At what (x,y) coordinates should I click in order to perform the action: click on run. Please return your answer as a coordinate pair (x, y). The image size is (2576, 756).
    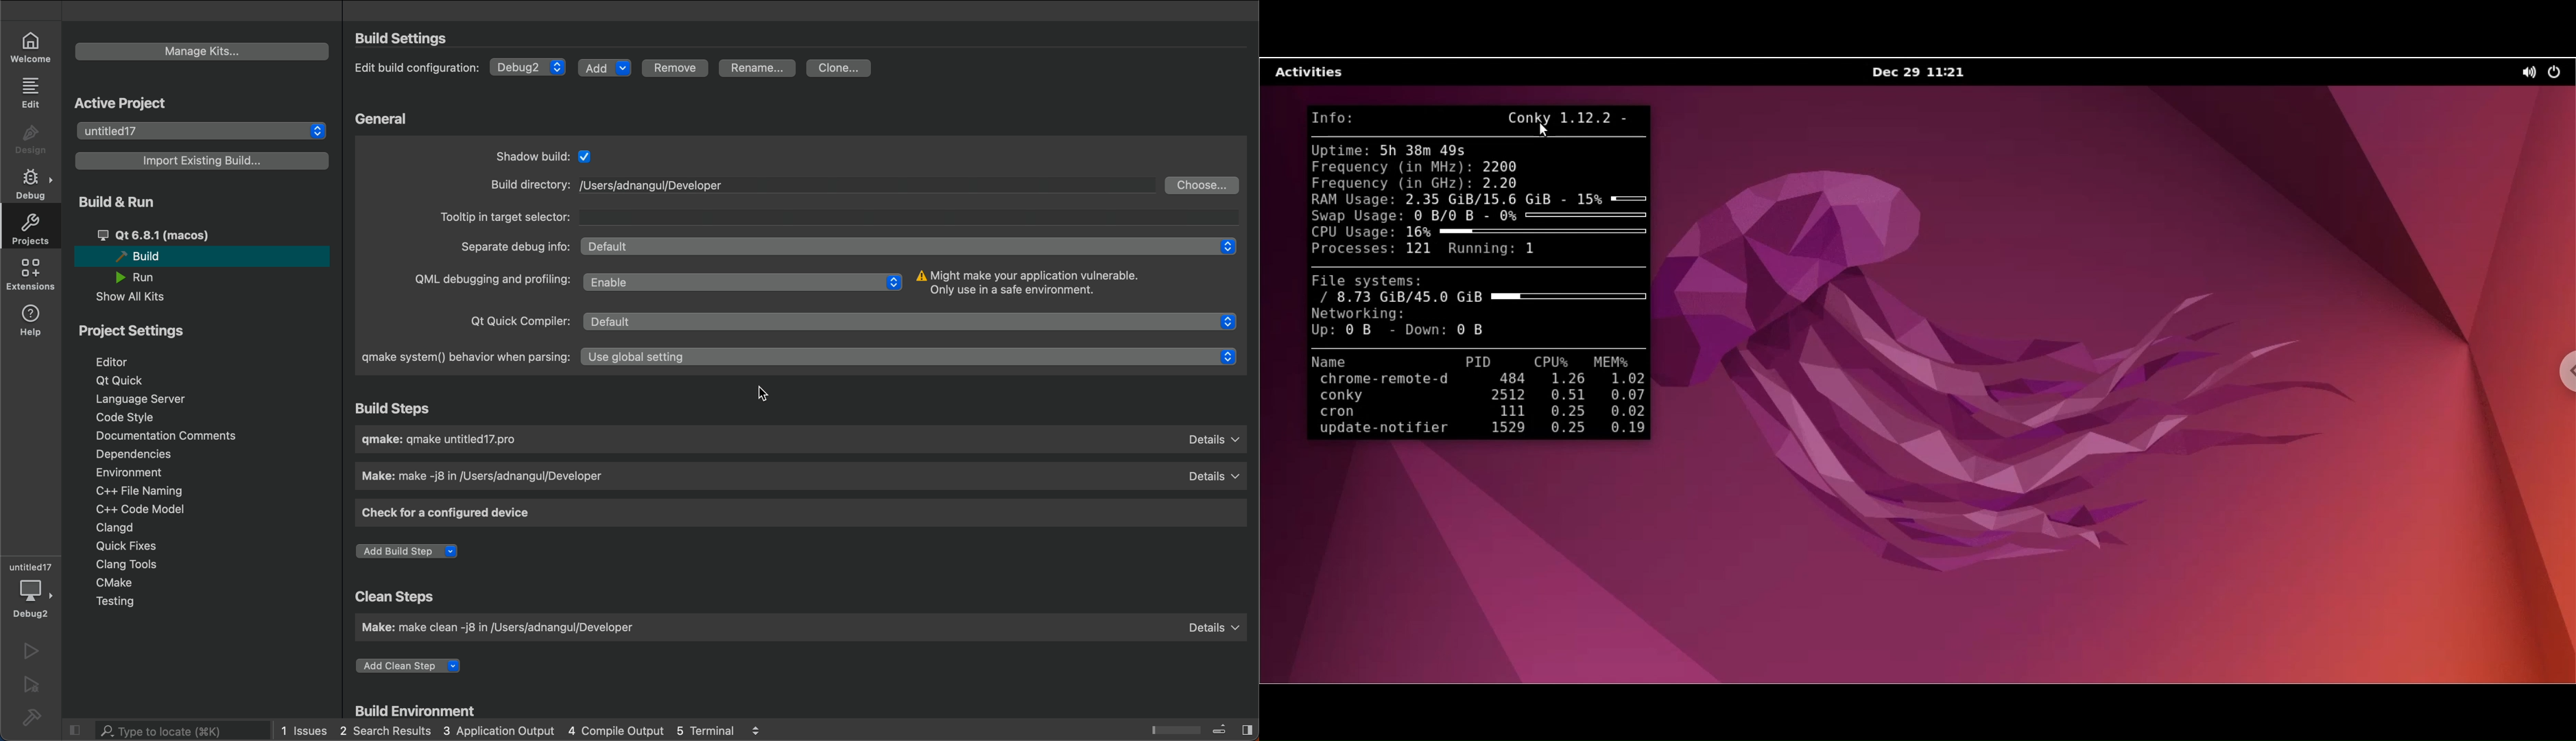
    Looking at the image, I should click on (145, 277).